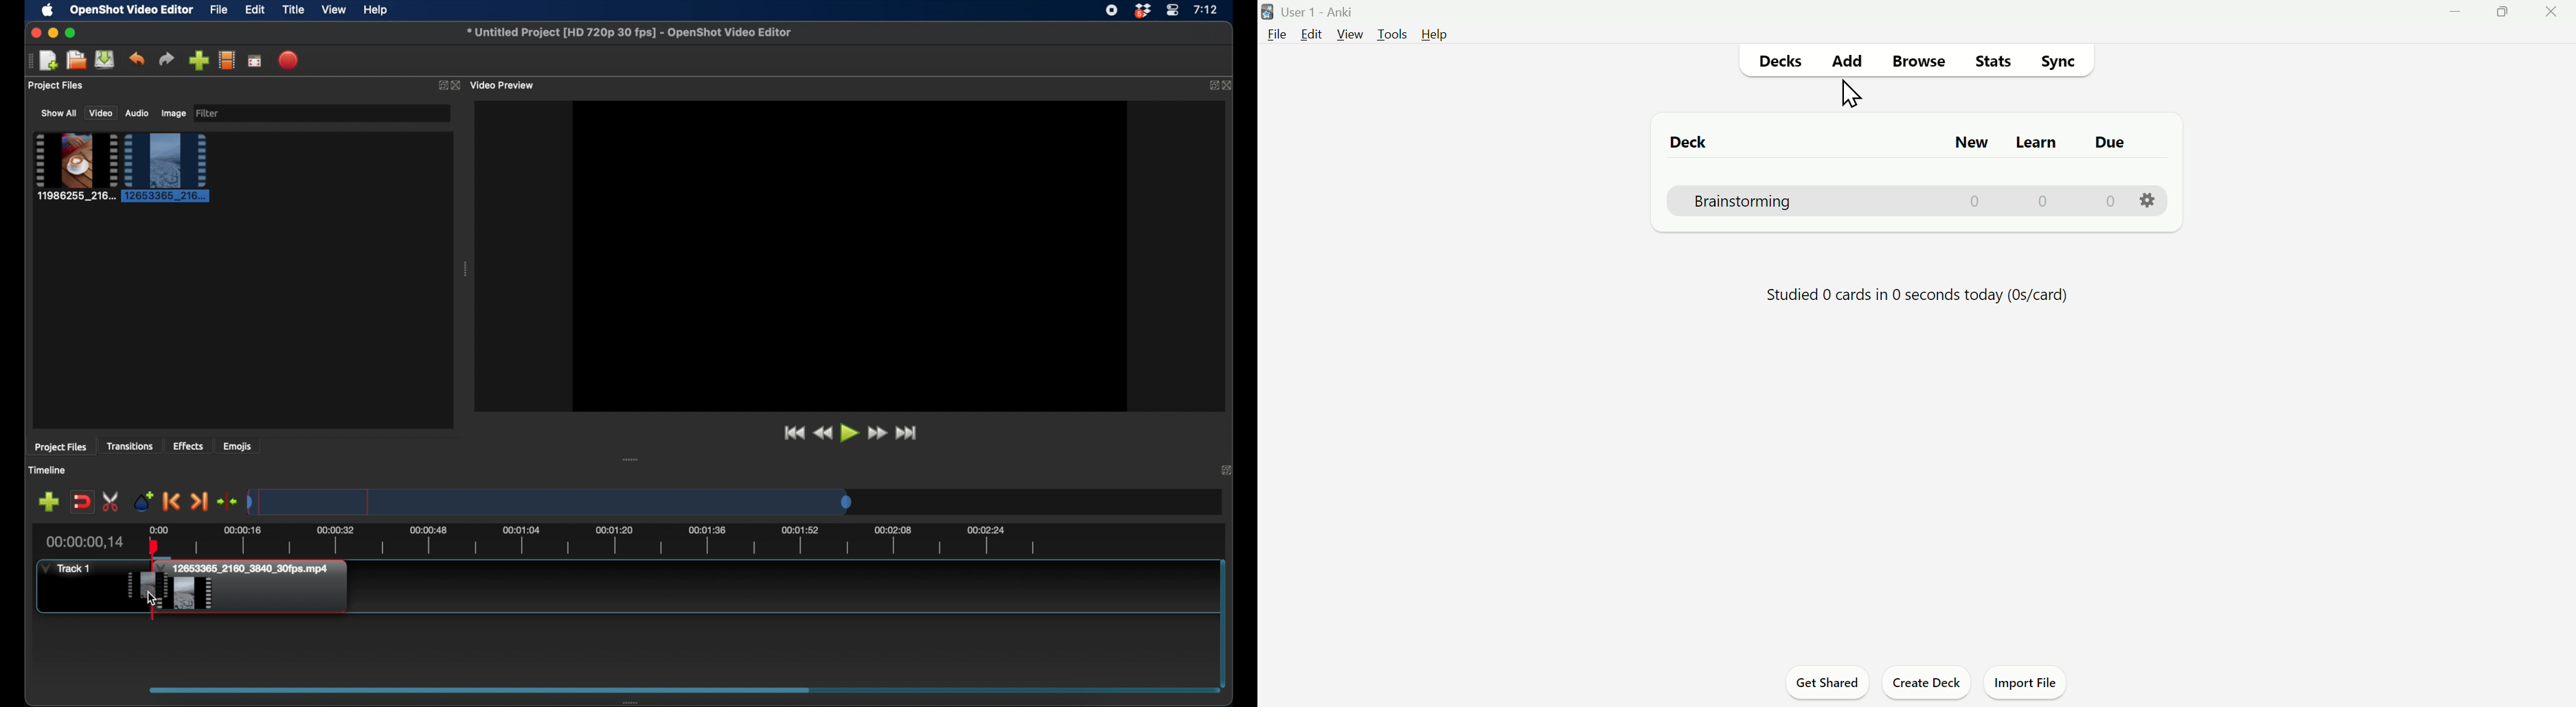 Image resolution: width=2576 pixels, height=728 pixels. What do you see at coordinates (173, 114) in the screenshot?
I see `image` at bounding box center [173, 114].